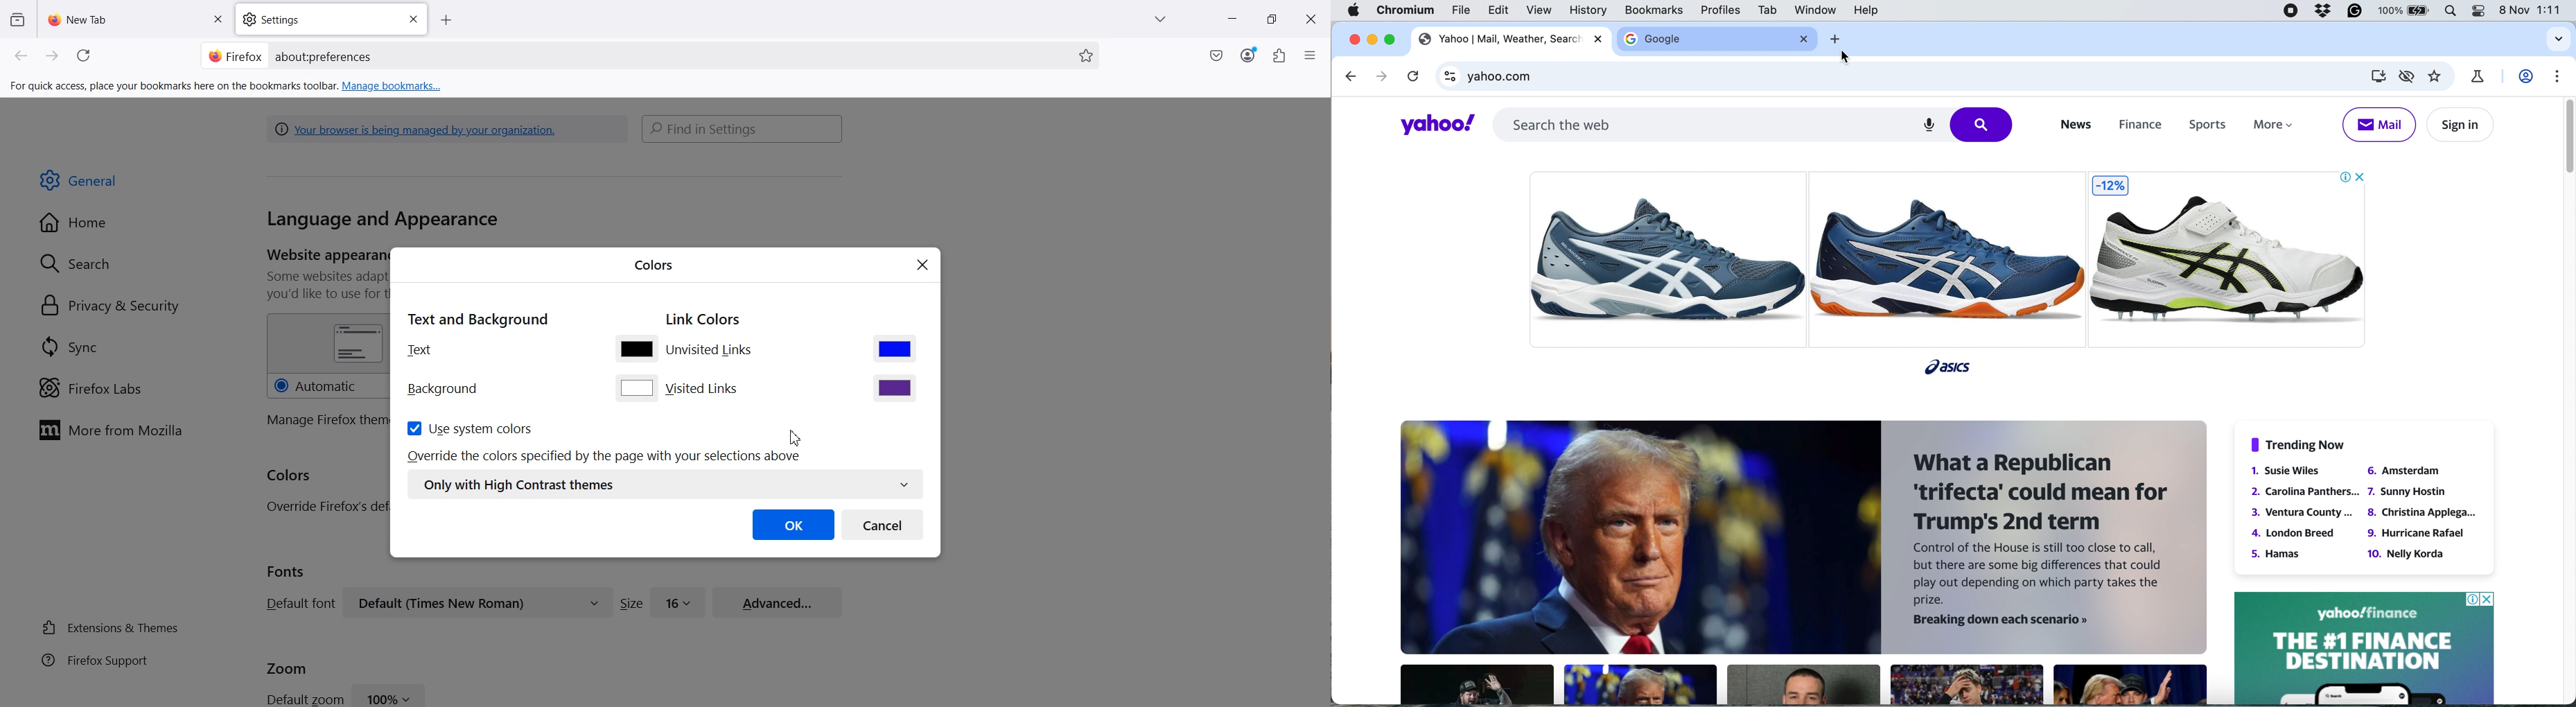 Image resolution: width=2576 pixels, height=728 pixels. Describe the element at coordinates (2478, 11) in the screenshot. I see `control center` at that location.